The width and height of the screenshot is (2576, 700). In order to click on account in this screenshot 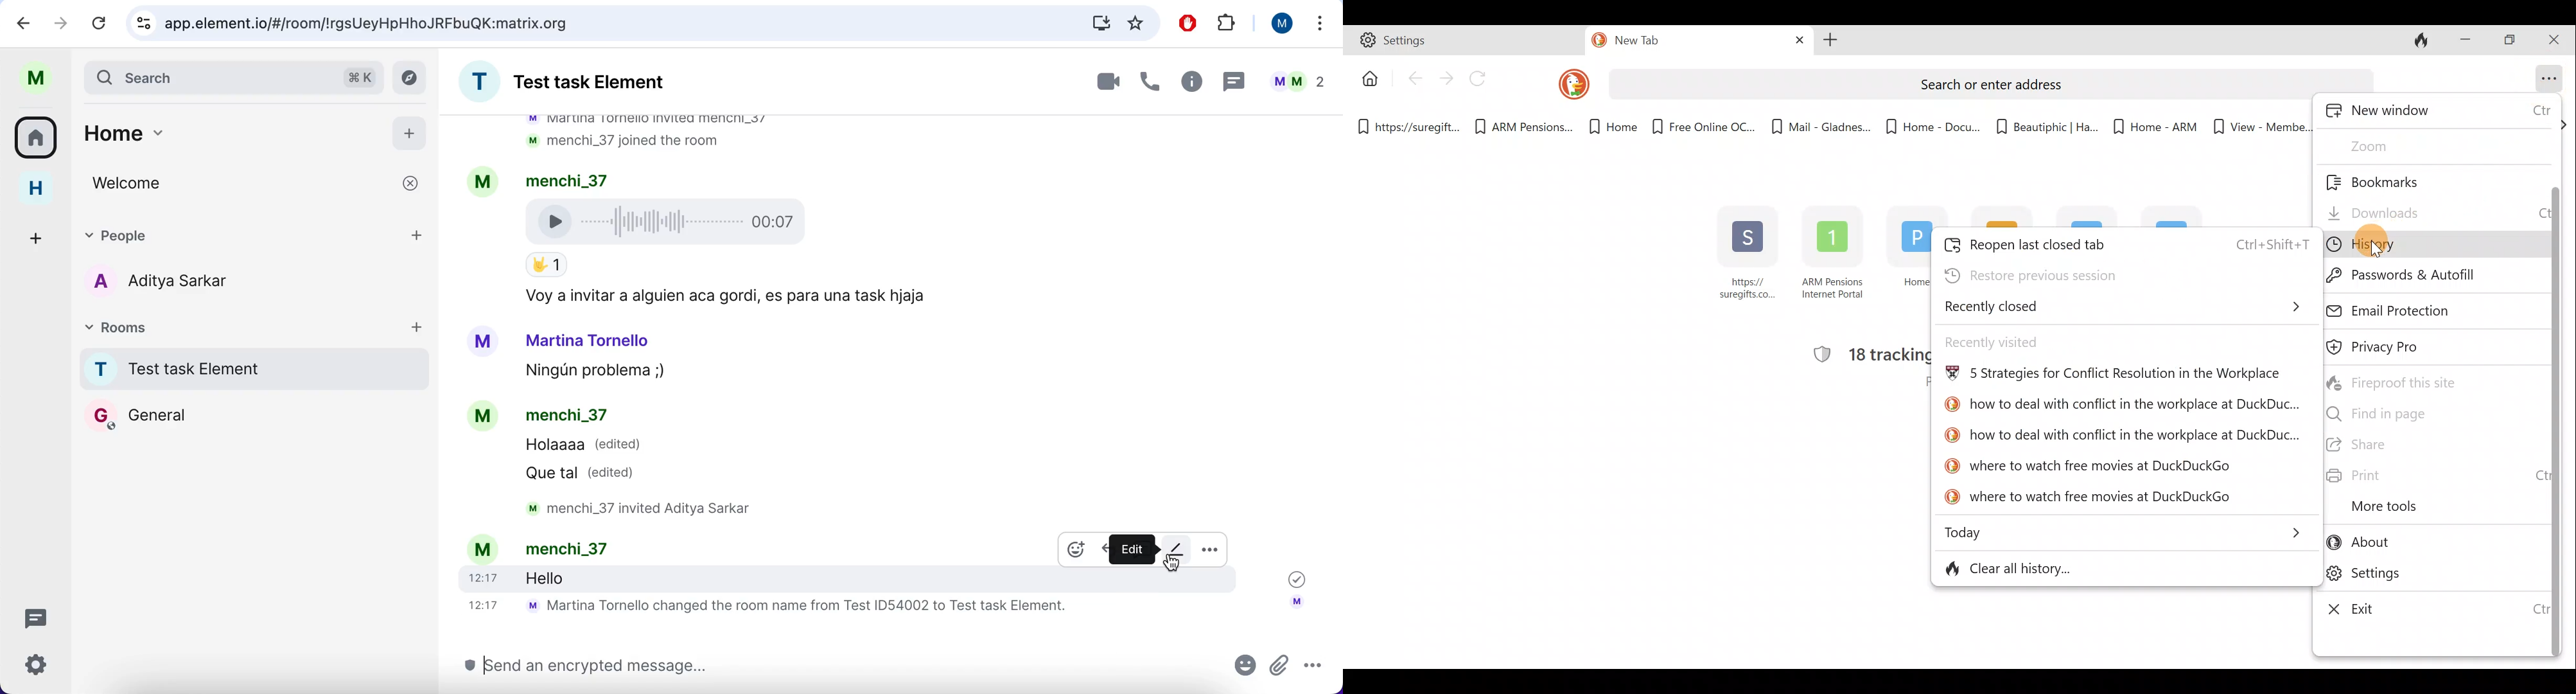, I will do `click(481, 549)`.